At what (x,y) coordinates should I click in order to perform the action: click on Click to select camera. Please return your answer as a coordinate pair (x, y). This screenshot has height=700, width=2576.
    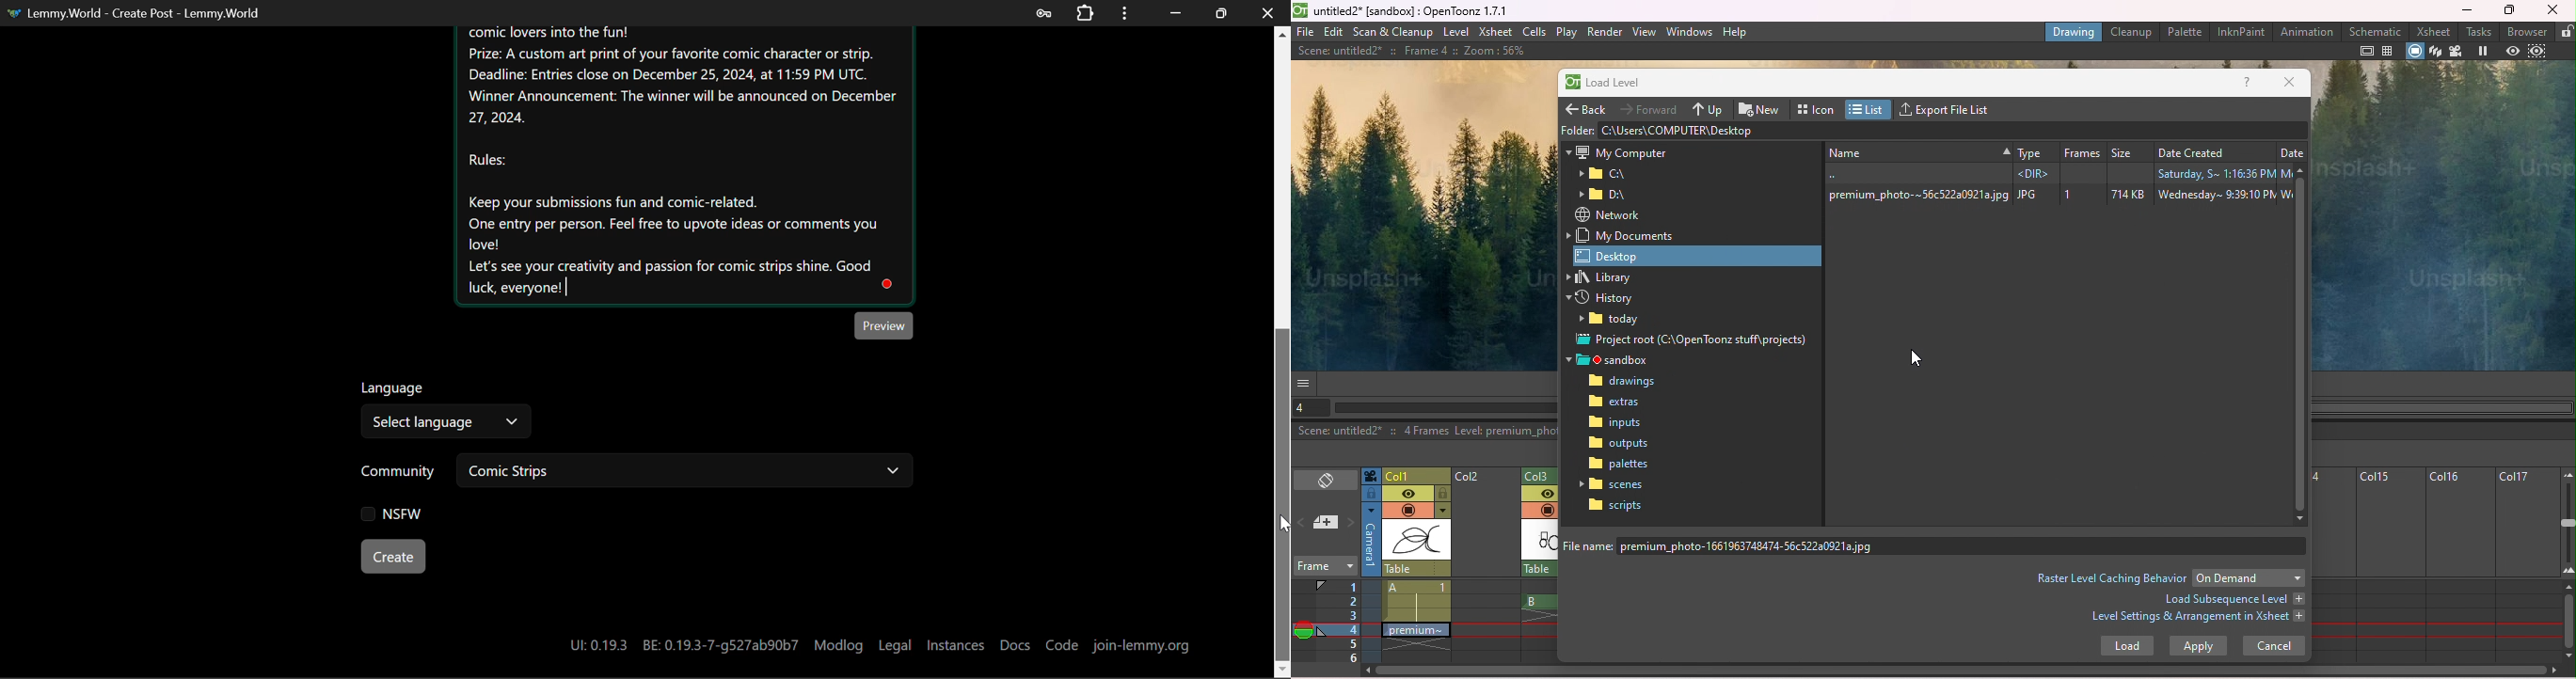
    Looking at the image, I should click on (1372, 540).